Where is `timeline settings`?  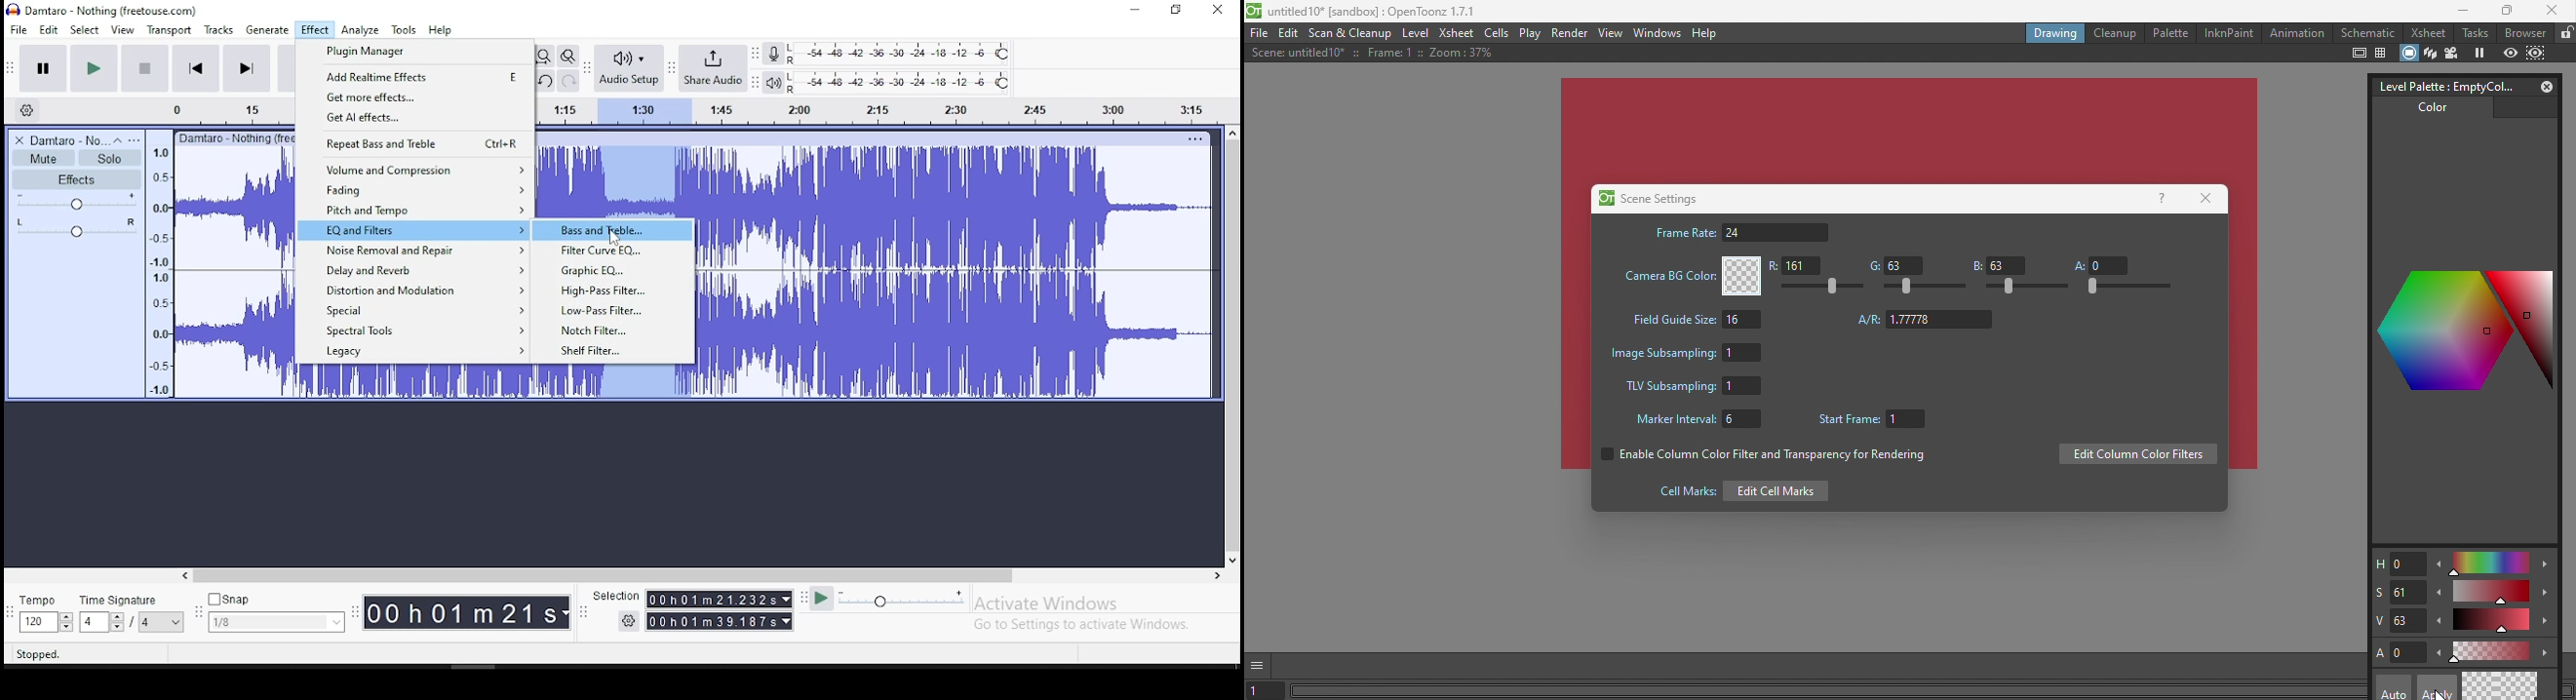 timeline settings is located at coordinates (25, 109).